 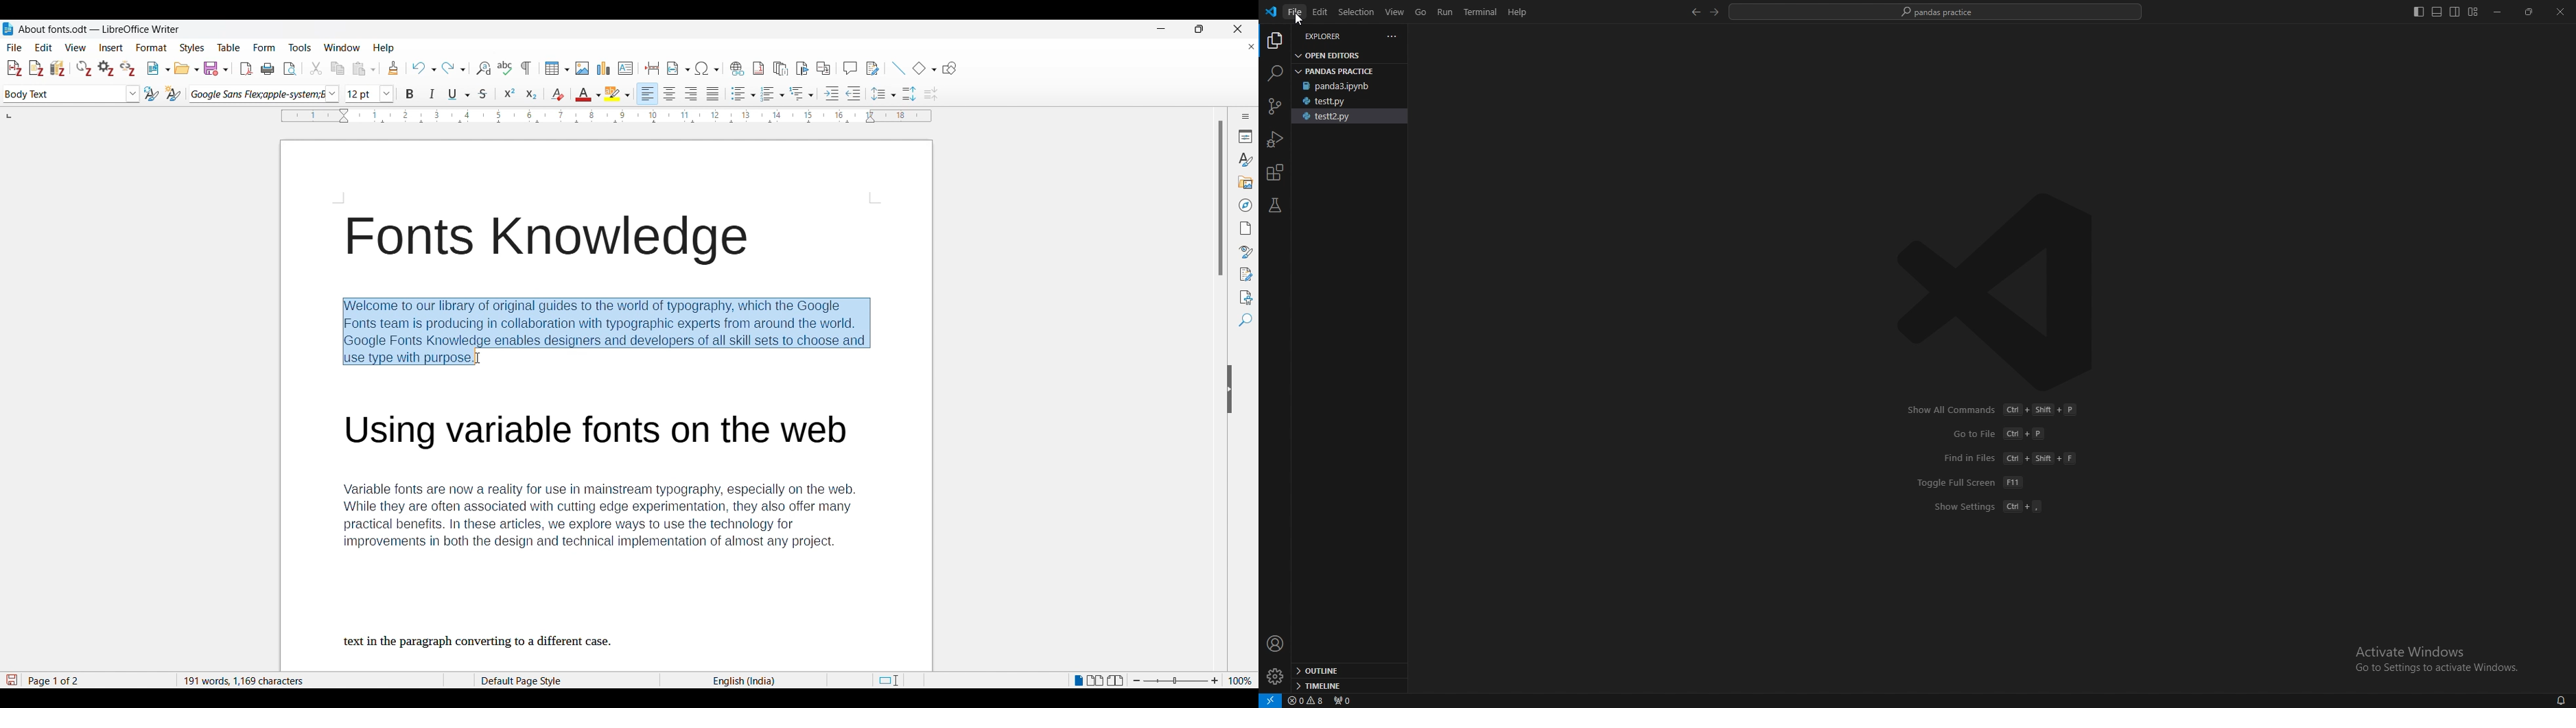 I want to click on New style from selection, so click(x=173, y=94).